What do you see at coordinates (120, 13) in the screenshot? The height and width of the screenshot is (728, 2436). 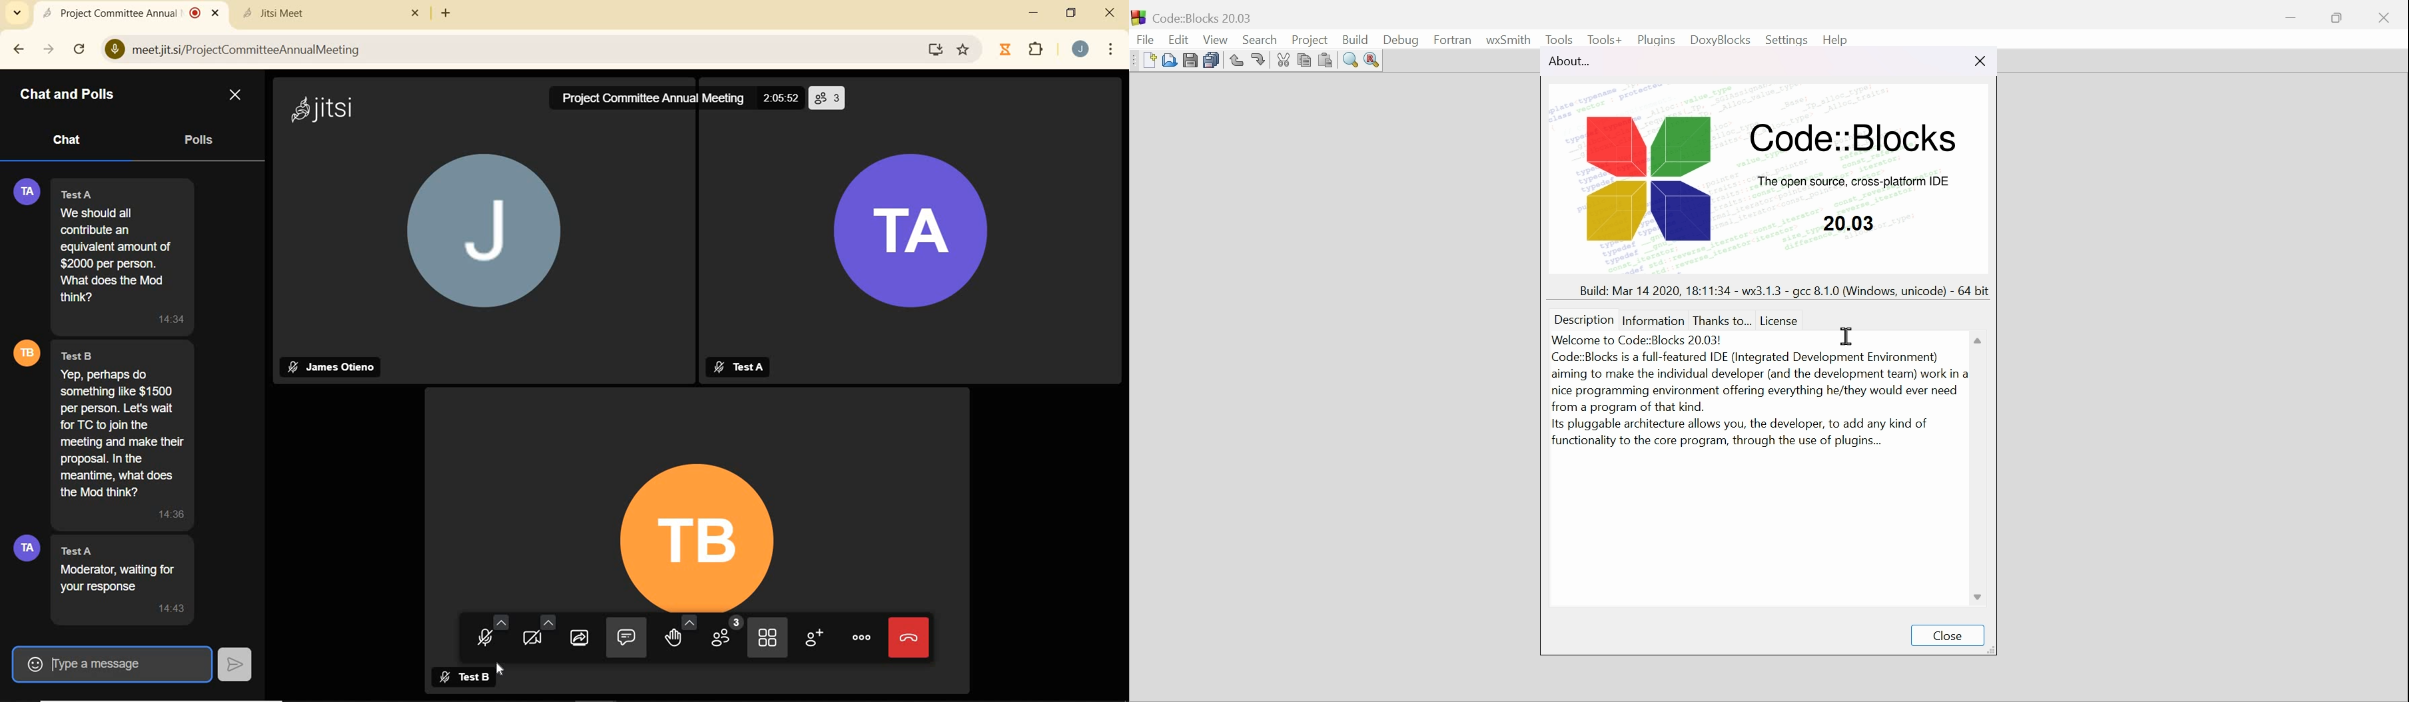 I see `current open tab` at bounding box center [120, 13].